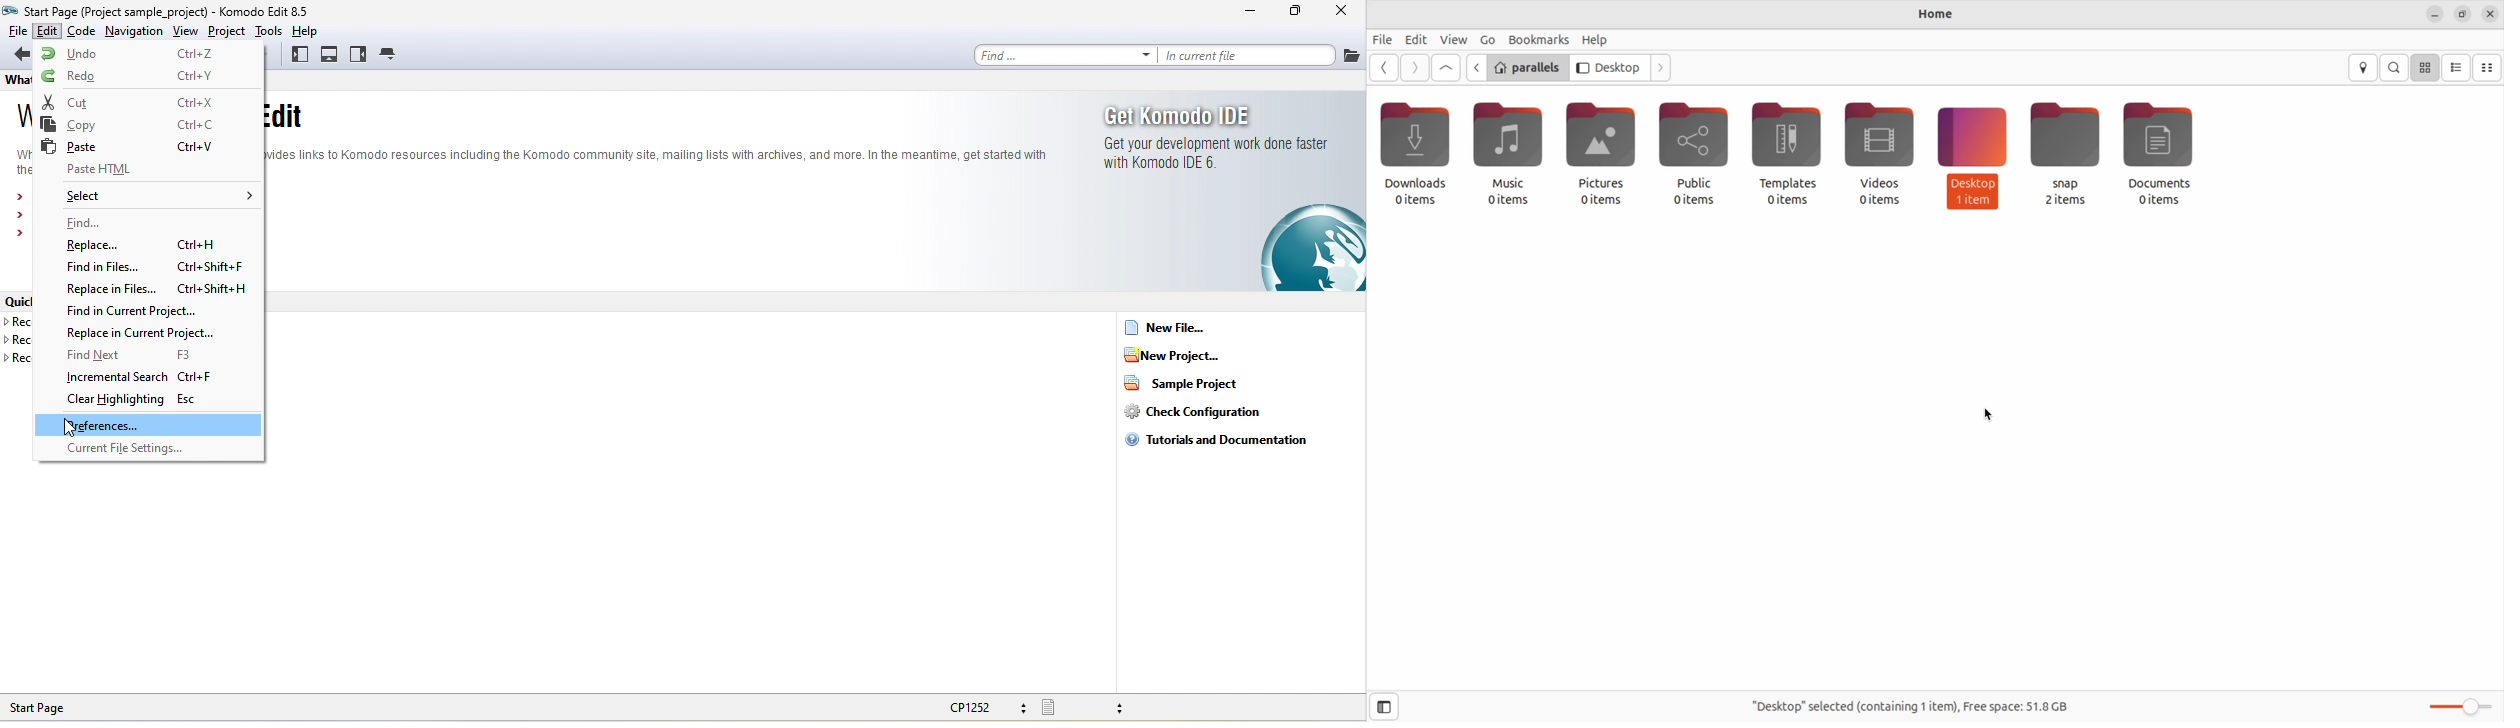 This screenshot has width=2520, height=728. Describe the element at coordinates (137, 31) in the screenshot. I see `navigation` at that location.